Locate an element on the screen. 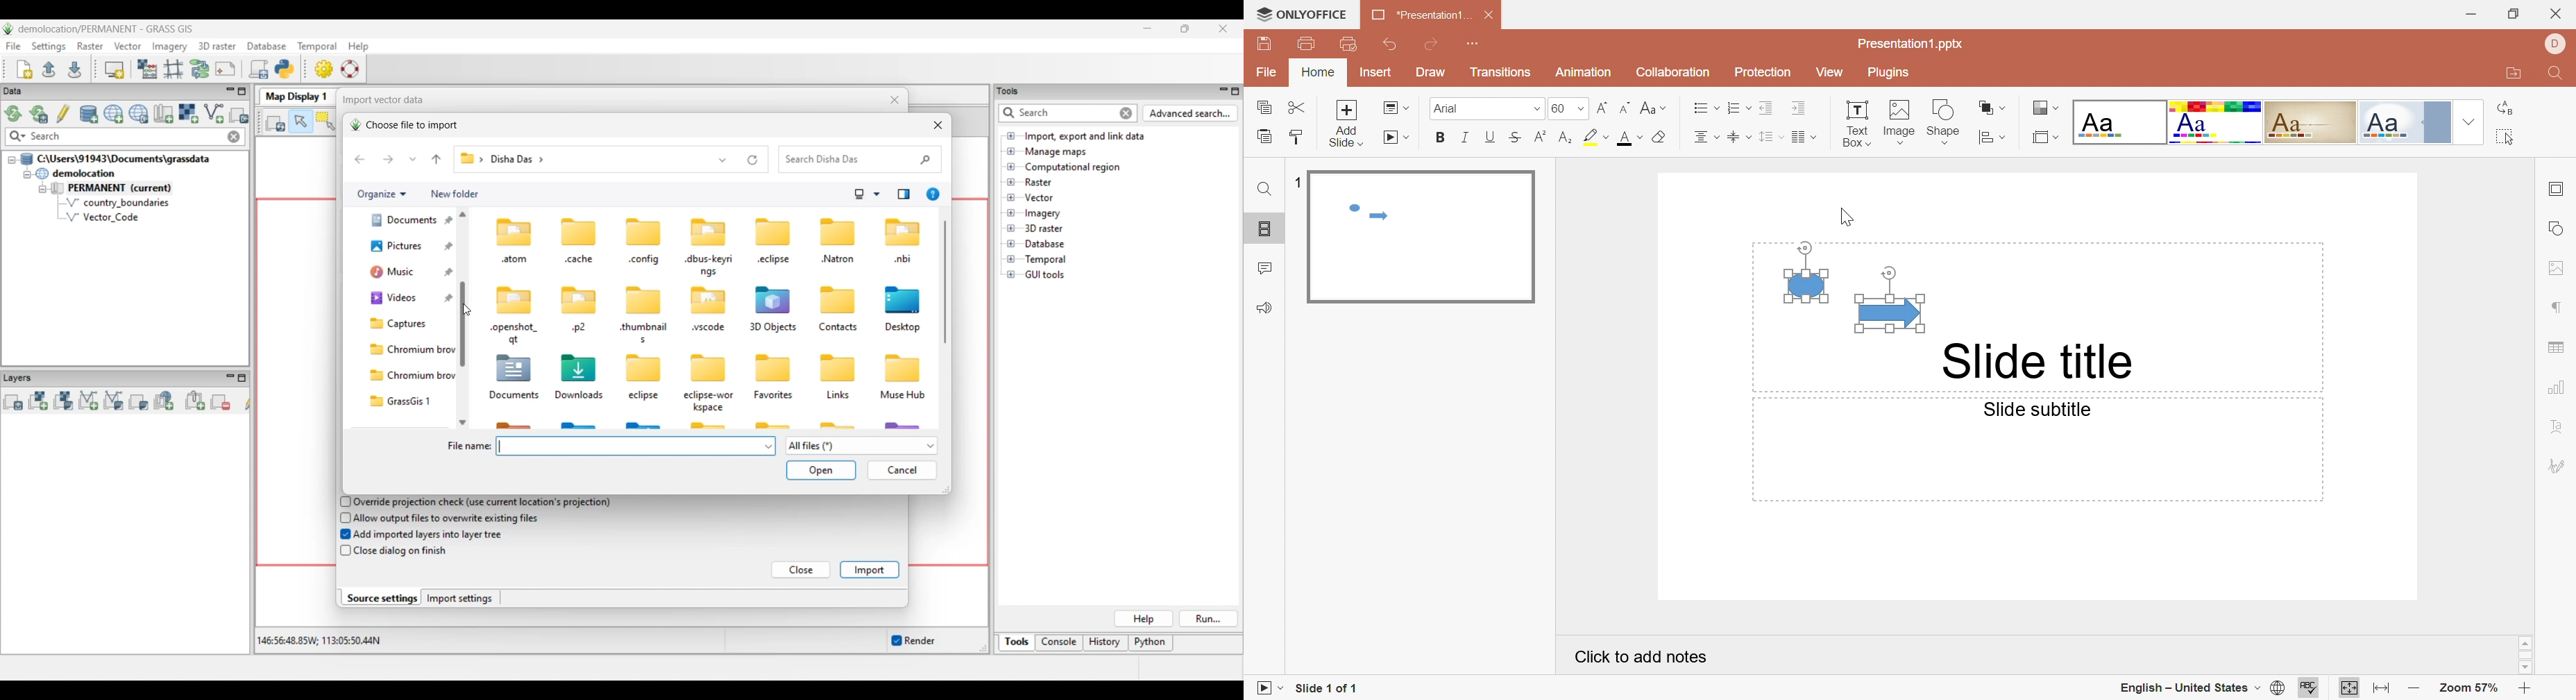  Superscript is located at coordinates (1541, 138).